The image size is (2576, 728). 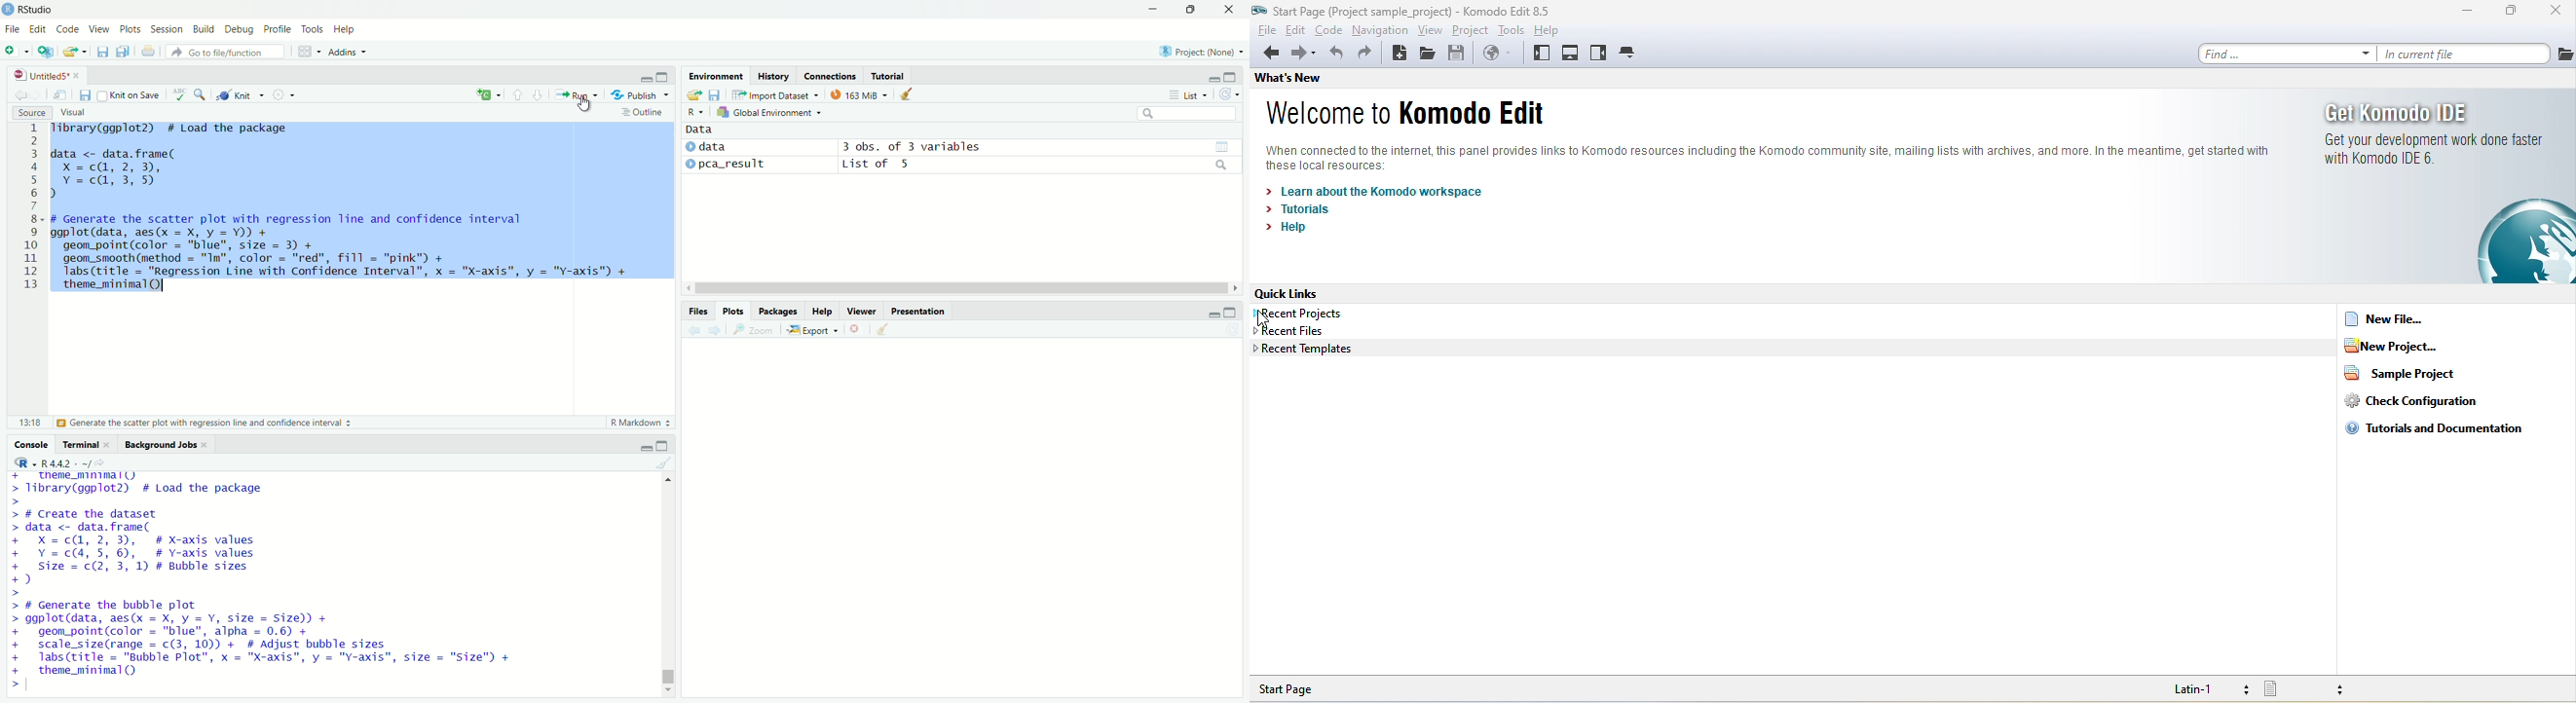 I want to click on Console, so click(x=30, y=443).